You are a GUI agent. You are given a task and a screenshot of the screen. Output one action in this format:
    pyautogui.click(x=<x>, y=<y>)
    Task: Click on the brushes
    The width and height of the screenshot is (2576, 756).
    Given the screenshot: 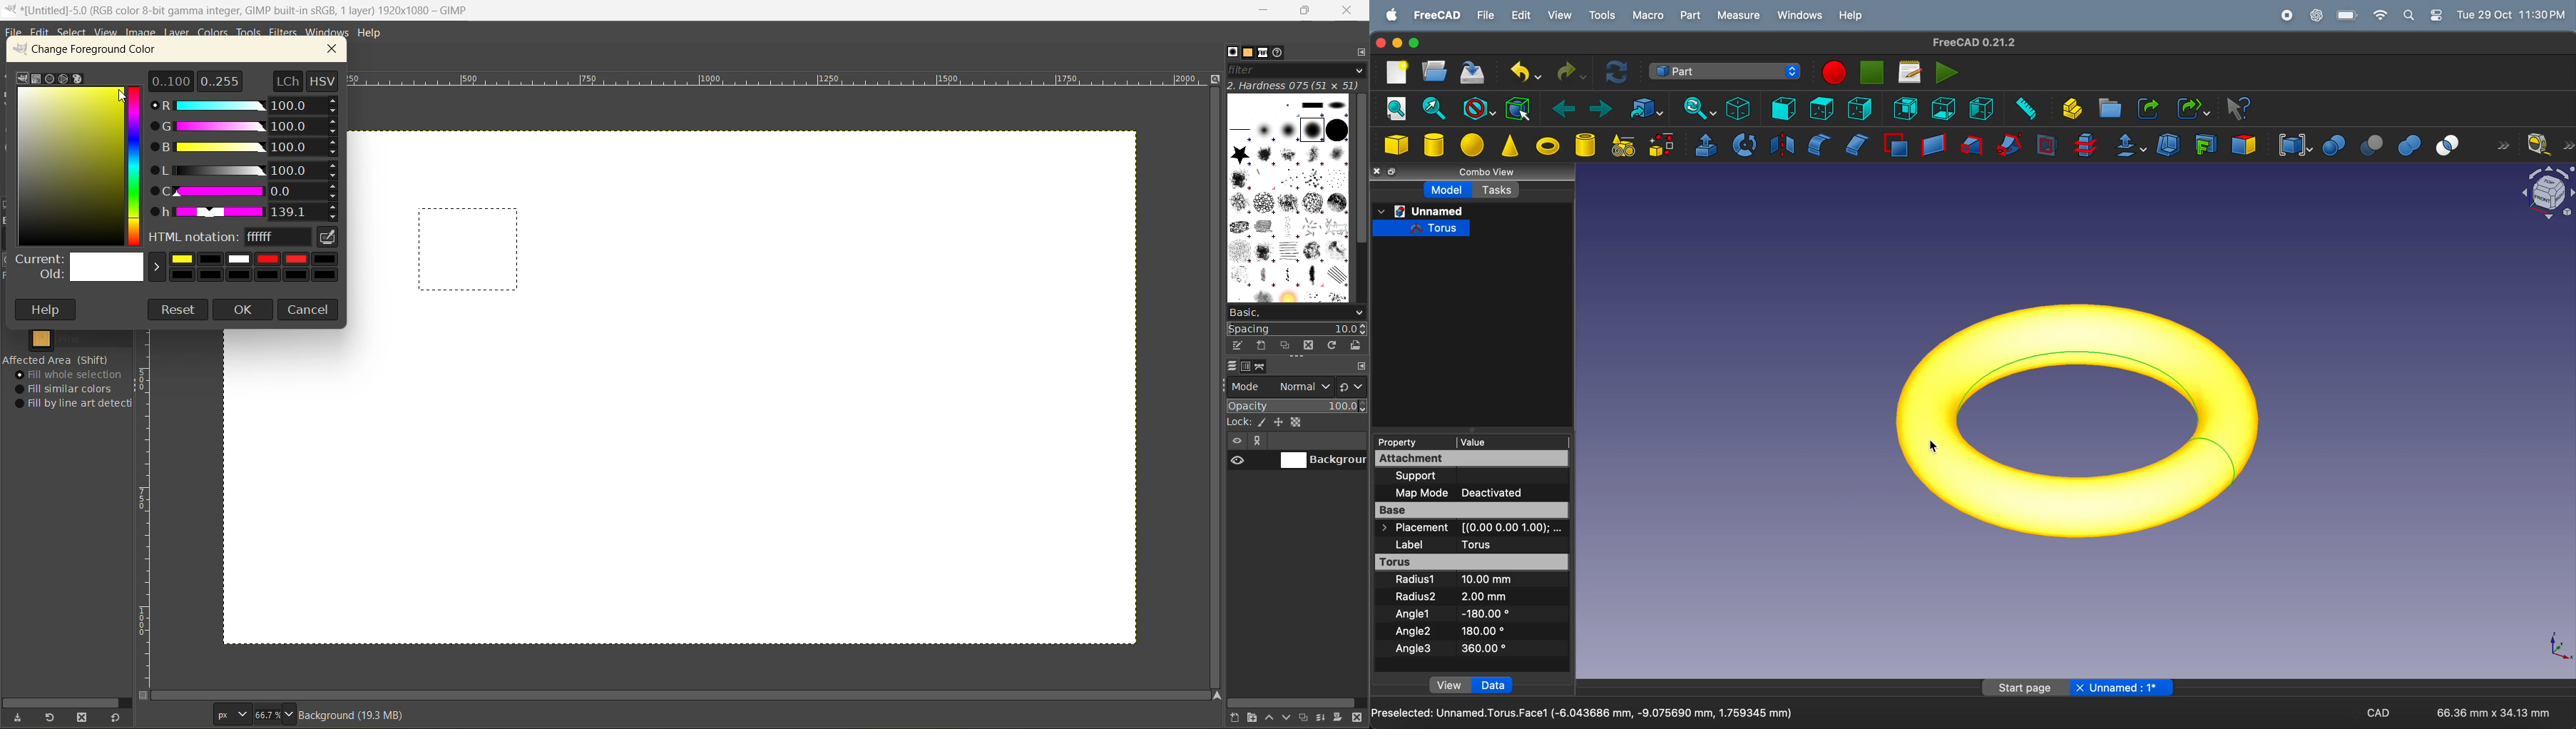 What is the action you would take?
    pyautogui.click(x=1291, y=198)
    